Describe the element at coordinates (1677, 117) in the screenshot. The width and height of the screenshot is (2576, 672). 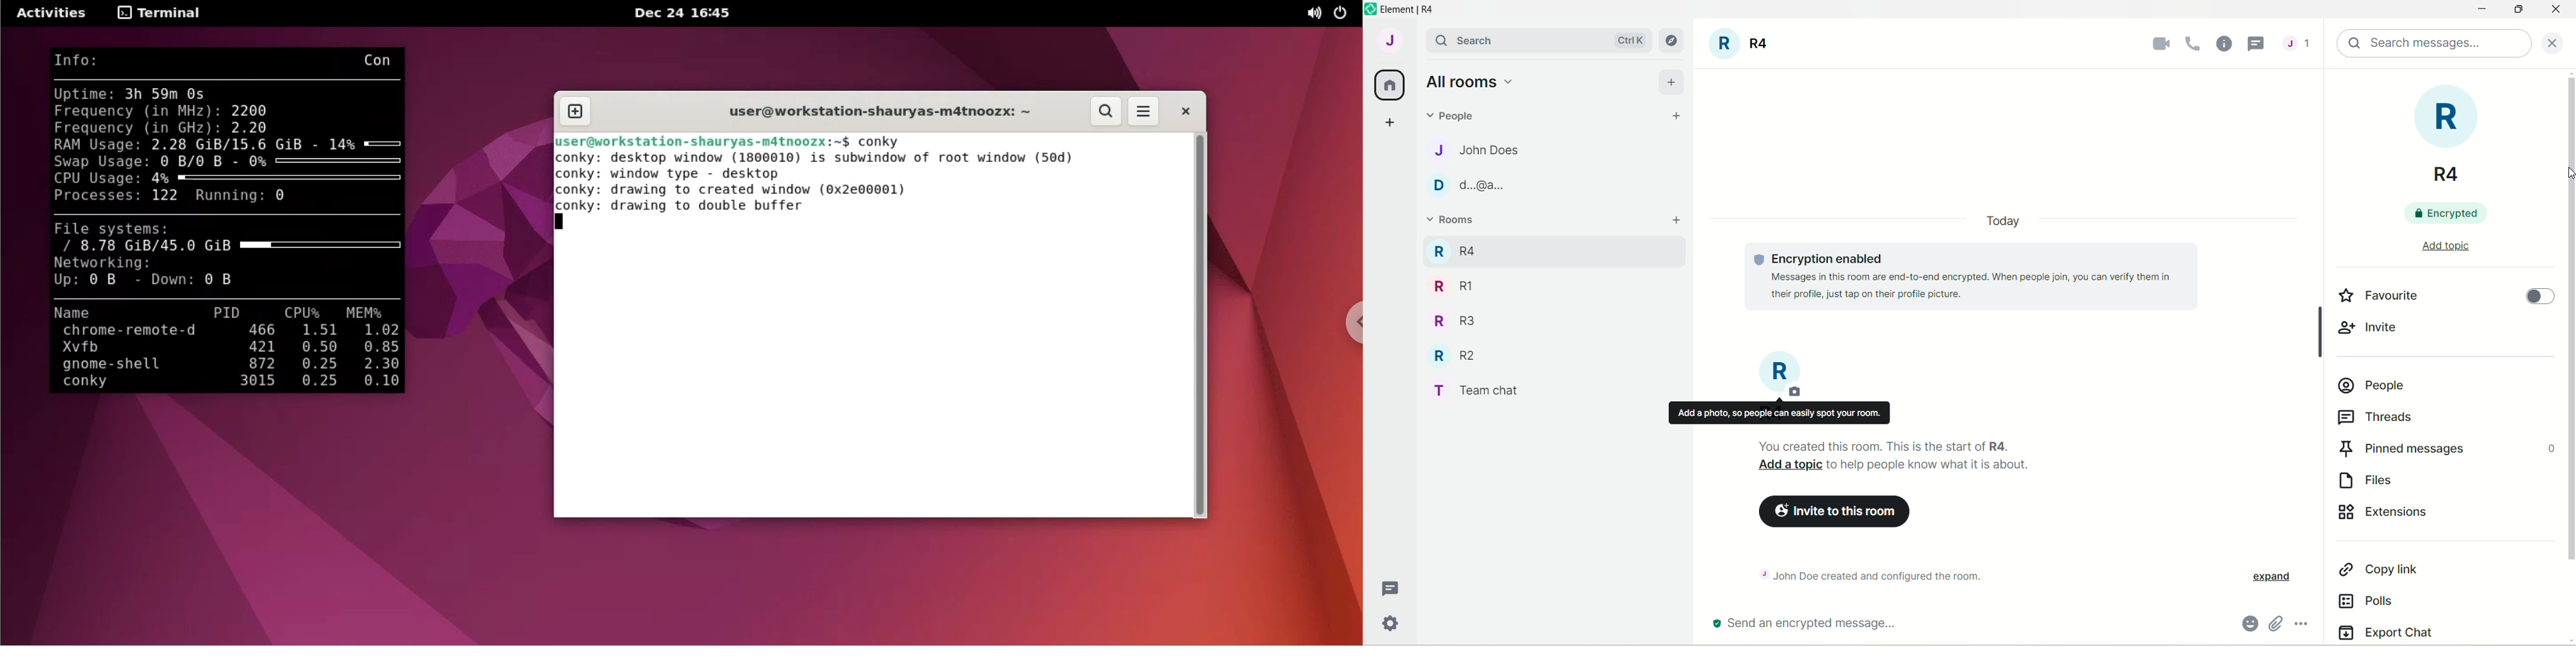
I see `start chat` at that location.